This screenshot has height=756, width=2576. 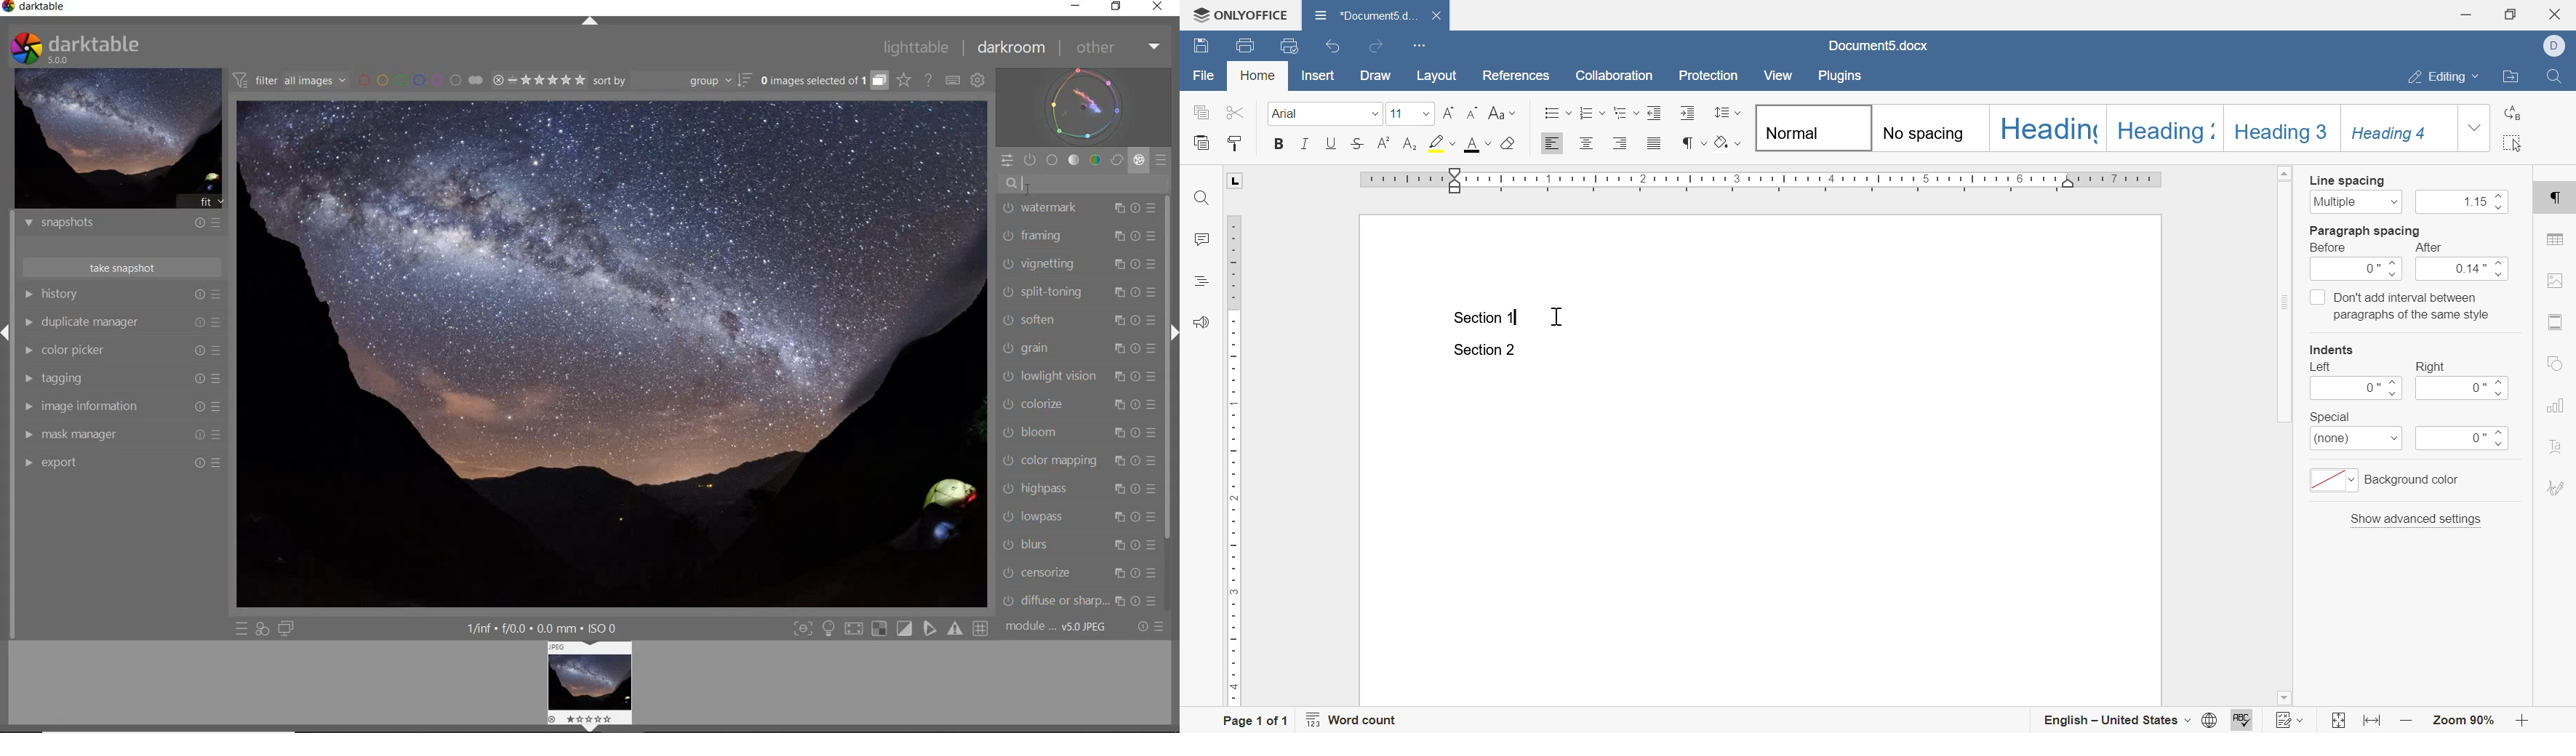 I want to click on COLORIZE, so click(x=1030, y=404).